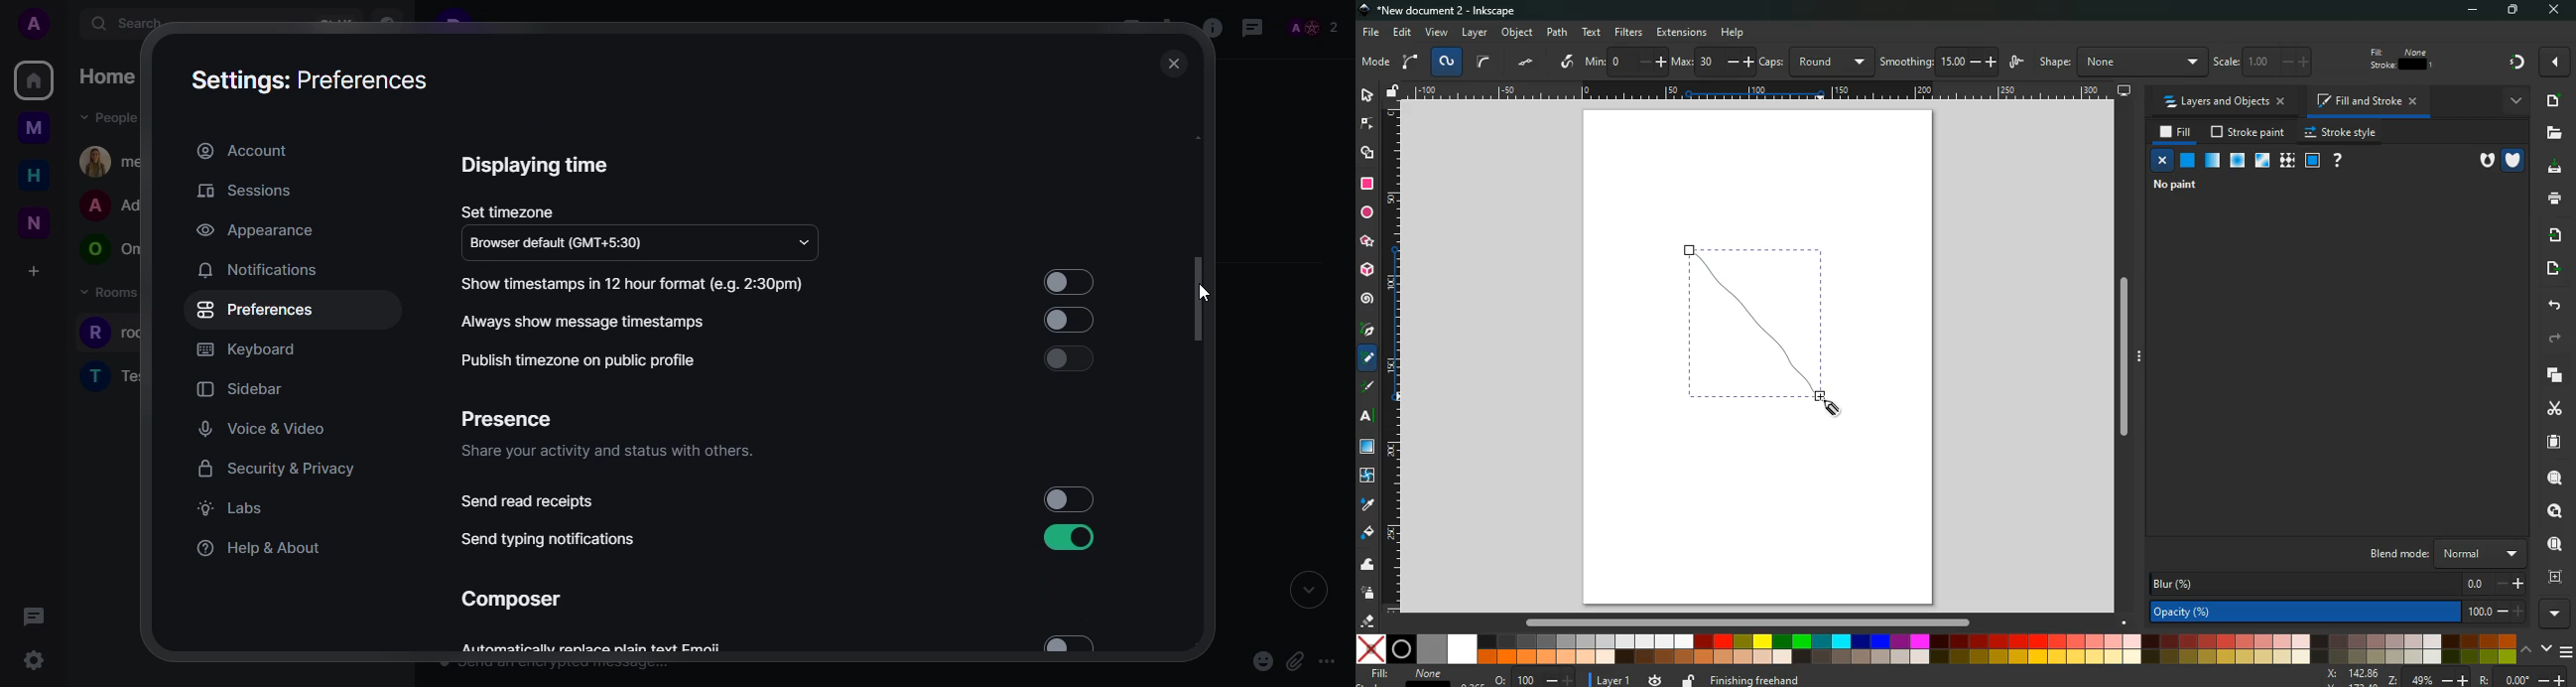  I want to click on stroke paint, so click(2250, 131).